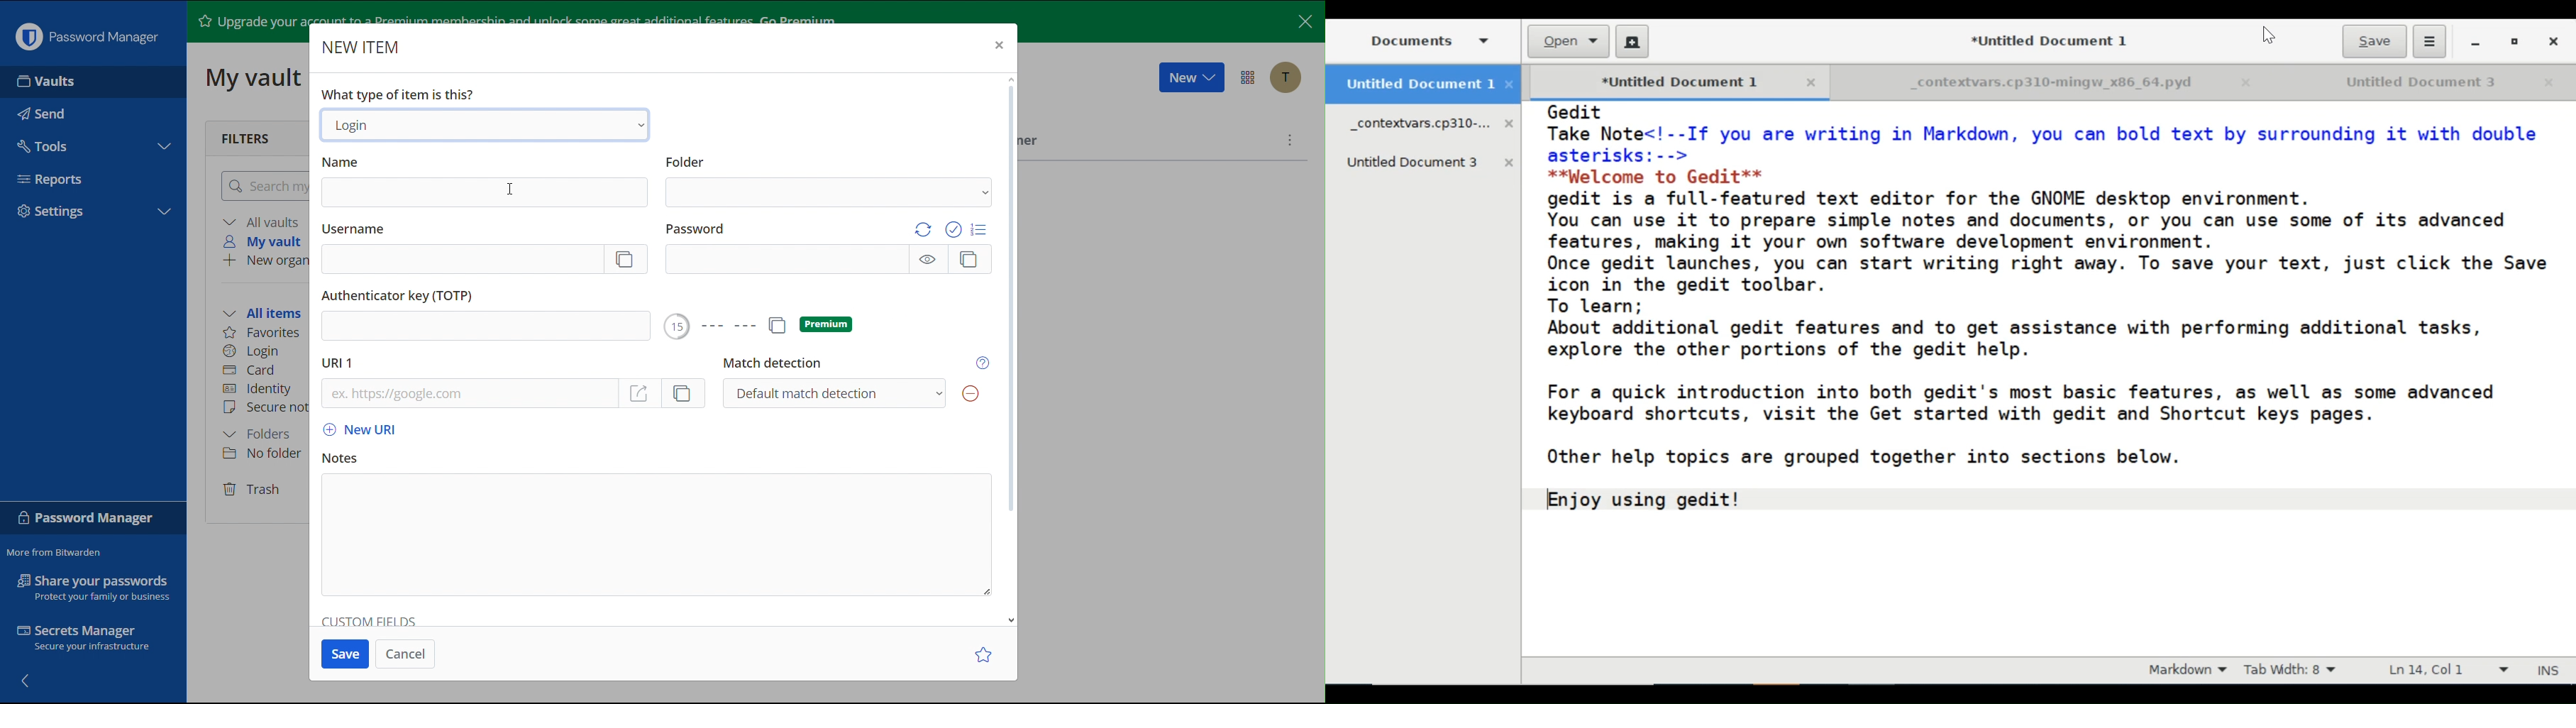  What do you see at coordinates (512, 192) in the screenshot?
I see `Cursor` at bounding box center [512, 192].